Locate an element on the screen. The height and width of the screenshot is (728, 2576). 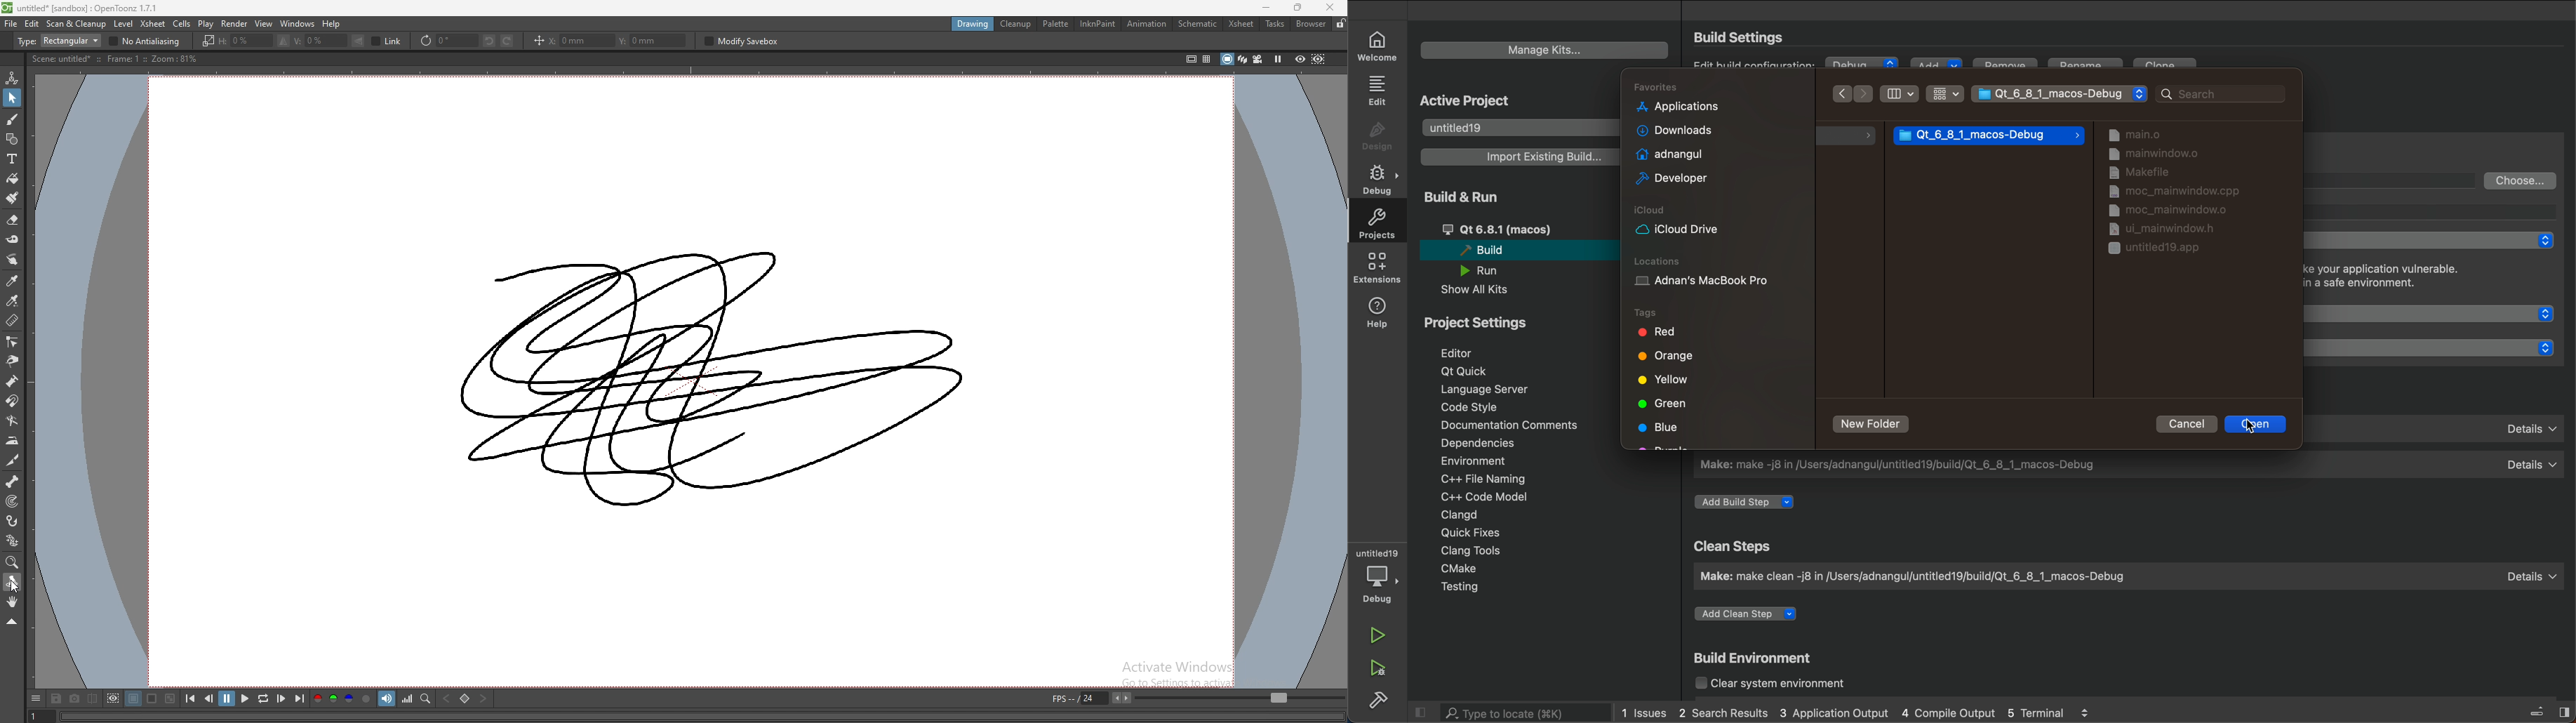
1 is located at coordinates (37, 716).